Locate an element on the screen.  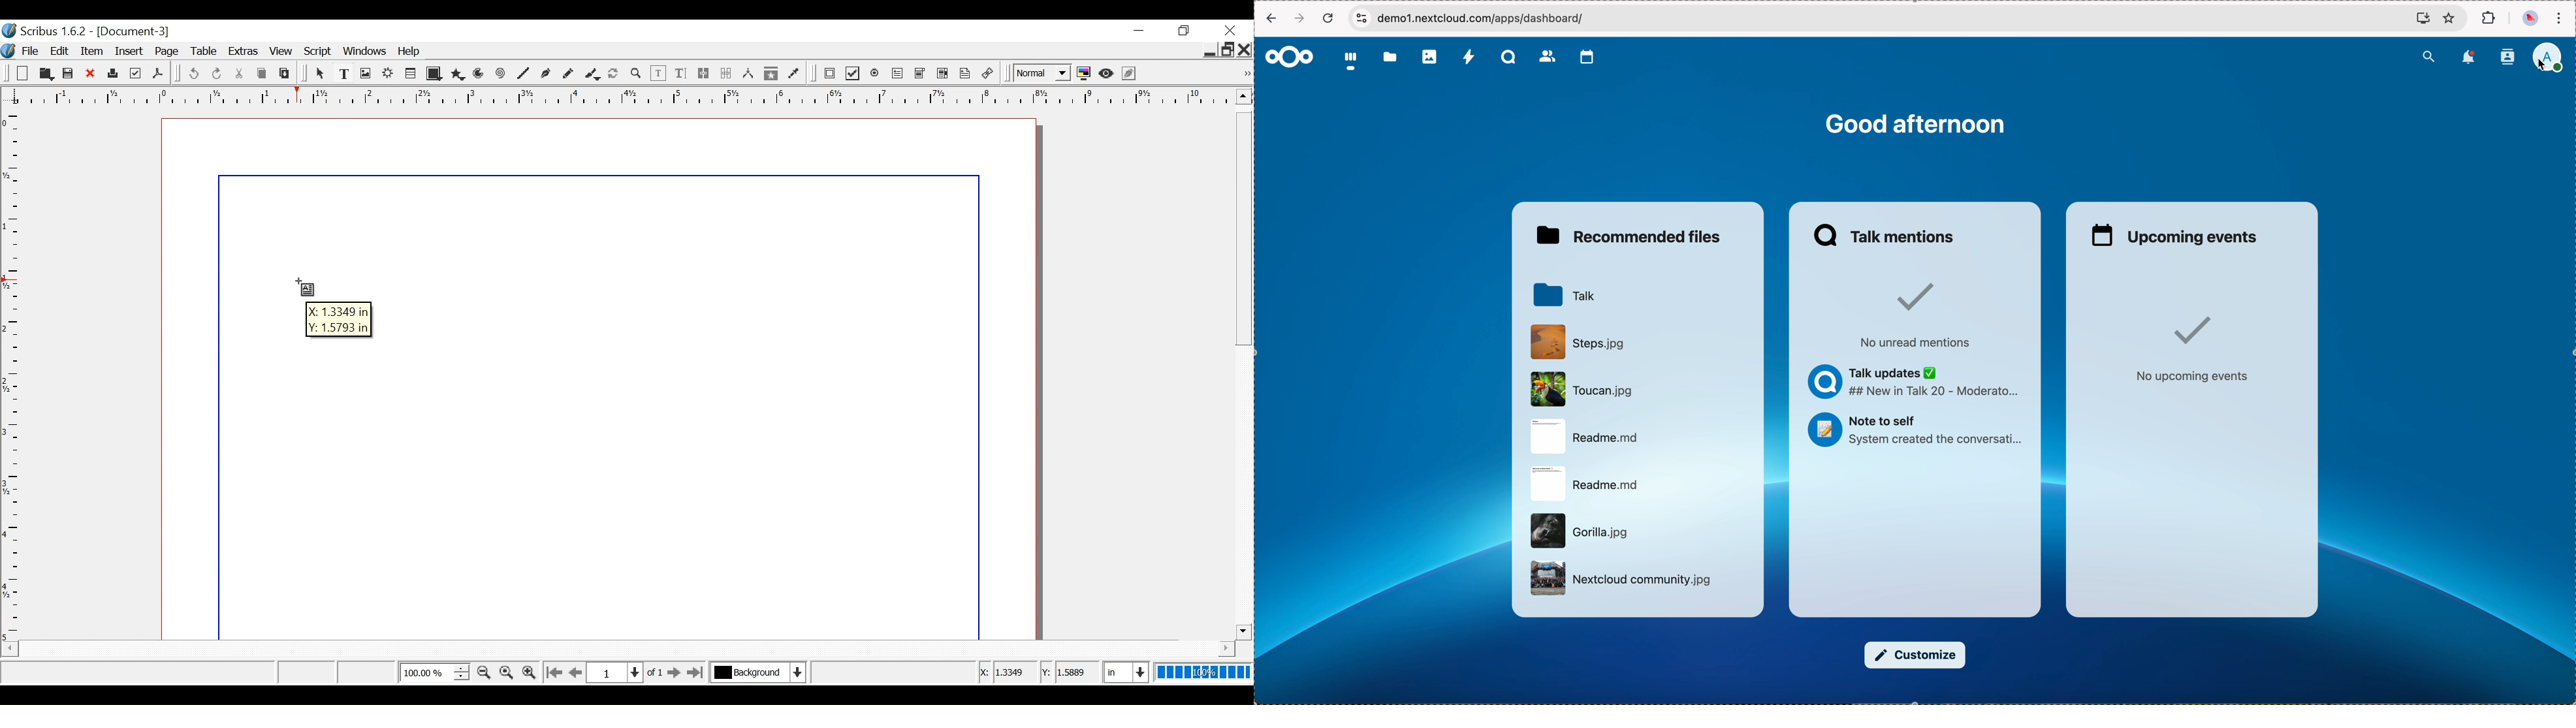
New is located at coordinates (23, 73).